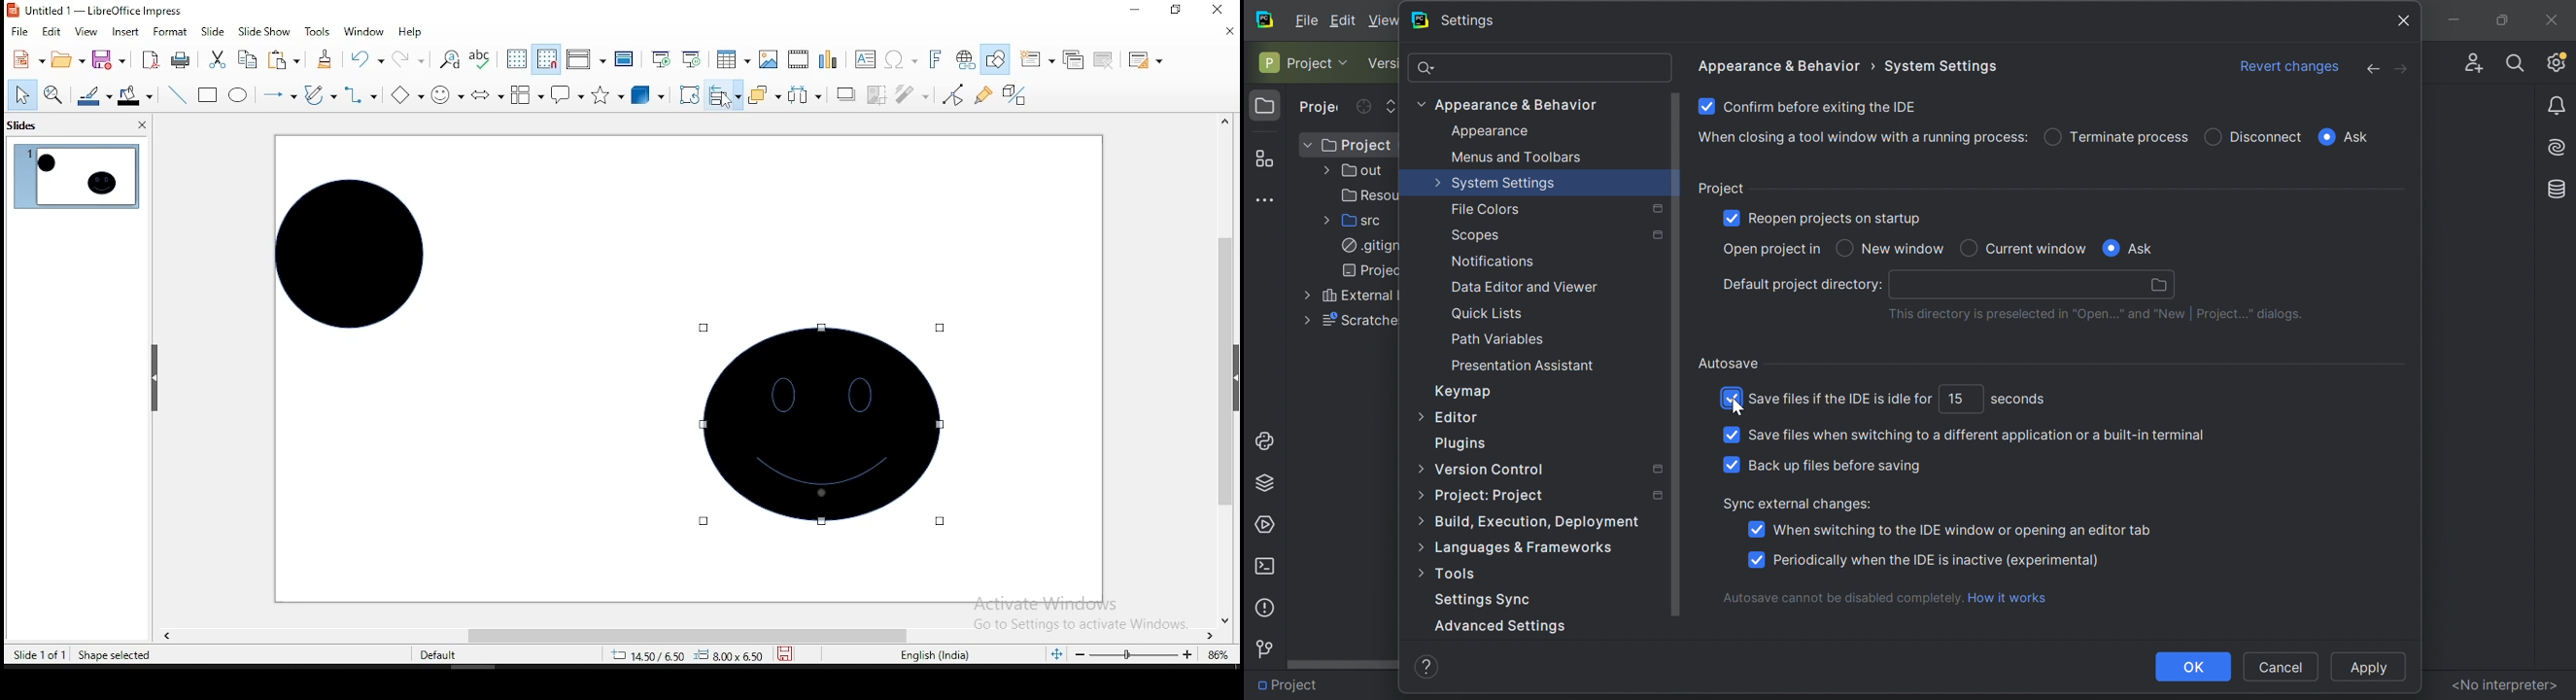 The height and width of the screenshot is (700, 2576). Describe the element at coordinates (2097, 315) in the screenshot. I see `This directory is preselected in "Open" and "New | project..." dialogs.` at that location.